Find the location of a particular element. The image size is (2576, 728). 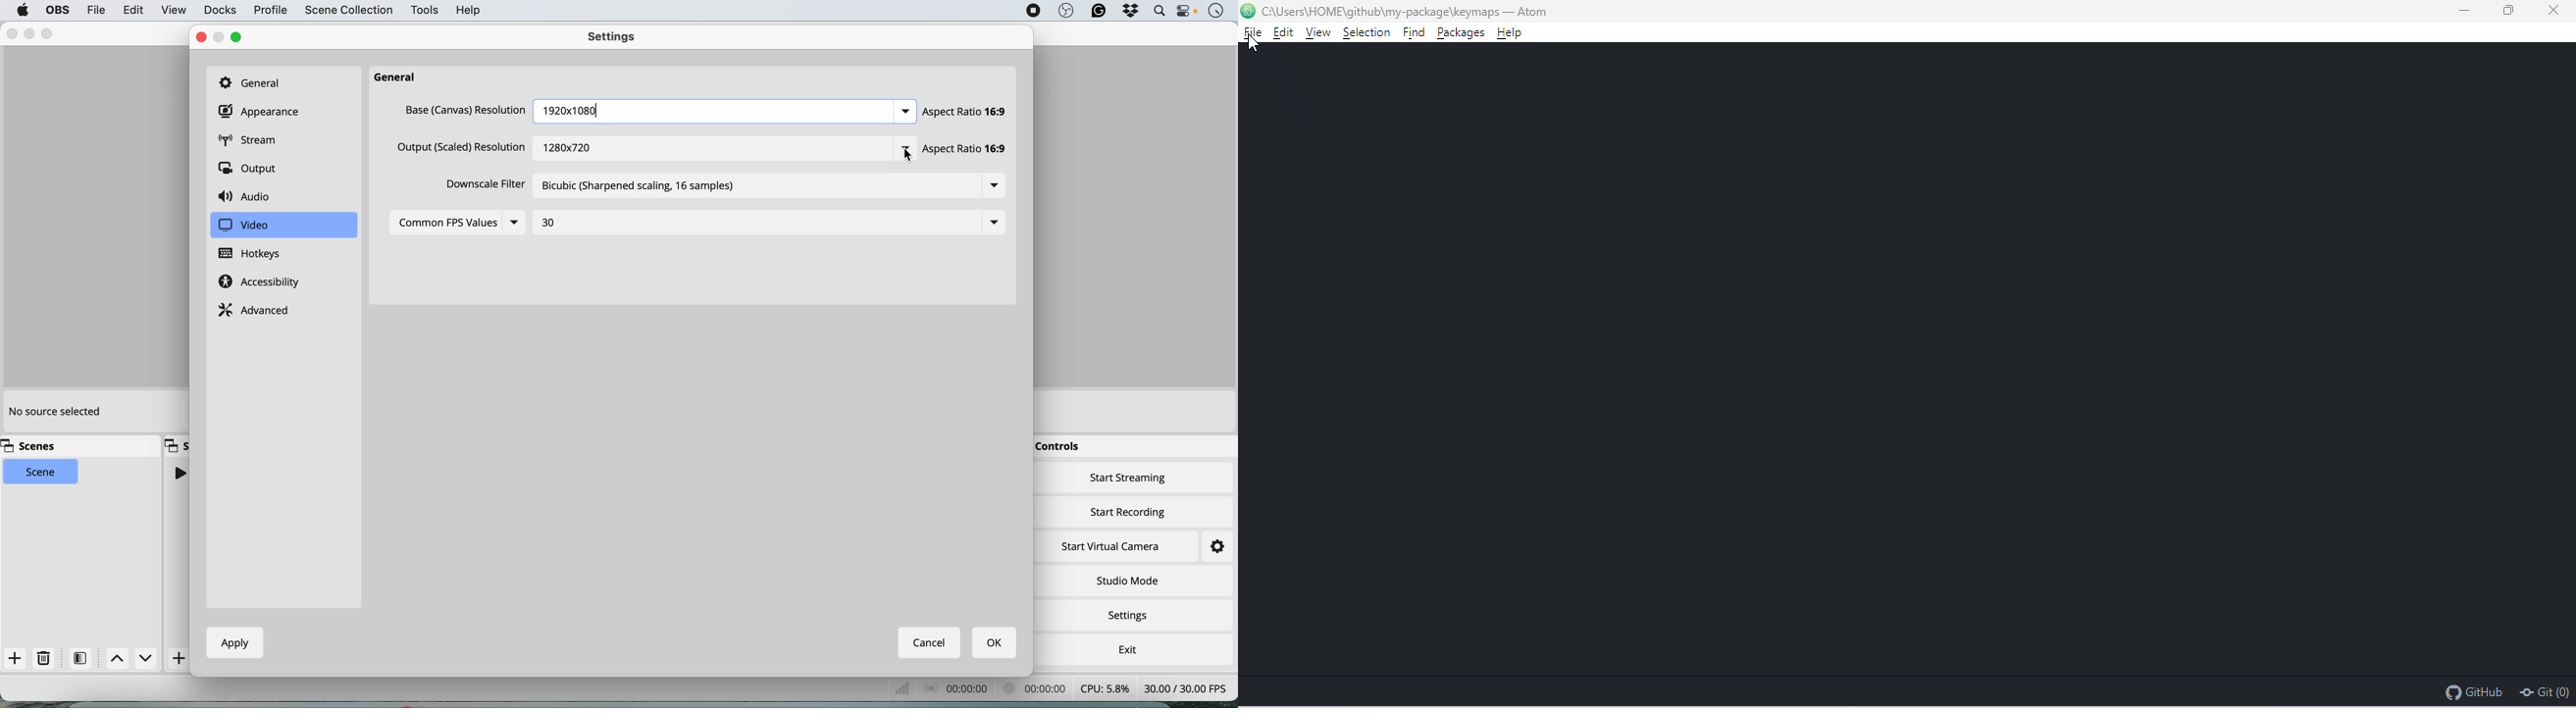

start recording is located at coordinates (1129, 510).